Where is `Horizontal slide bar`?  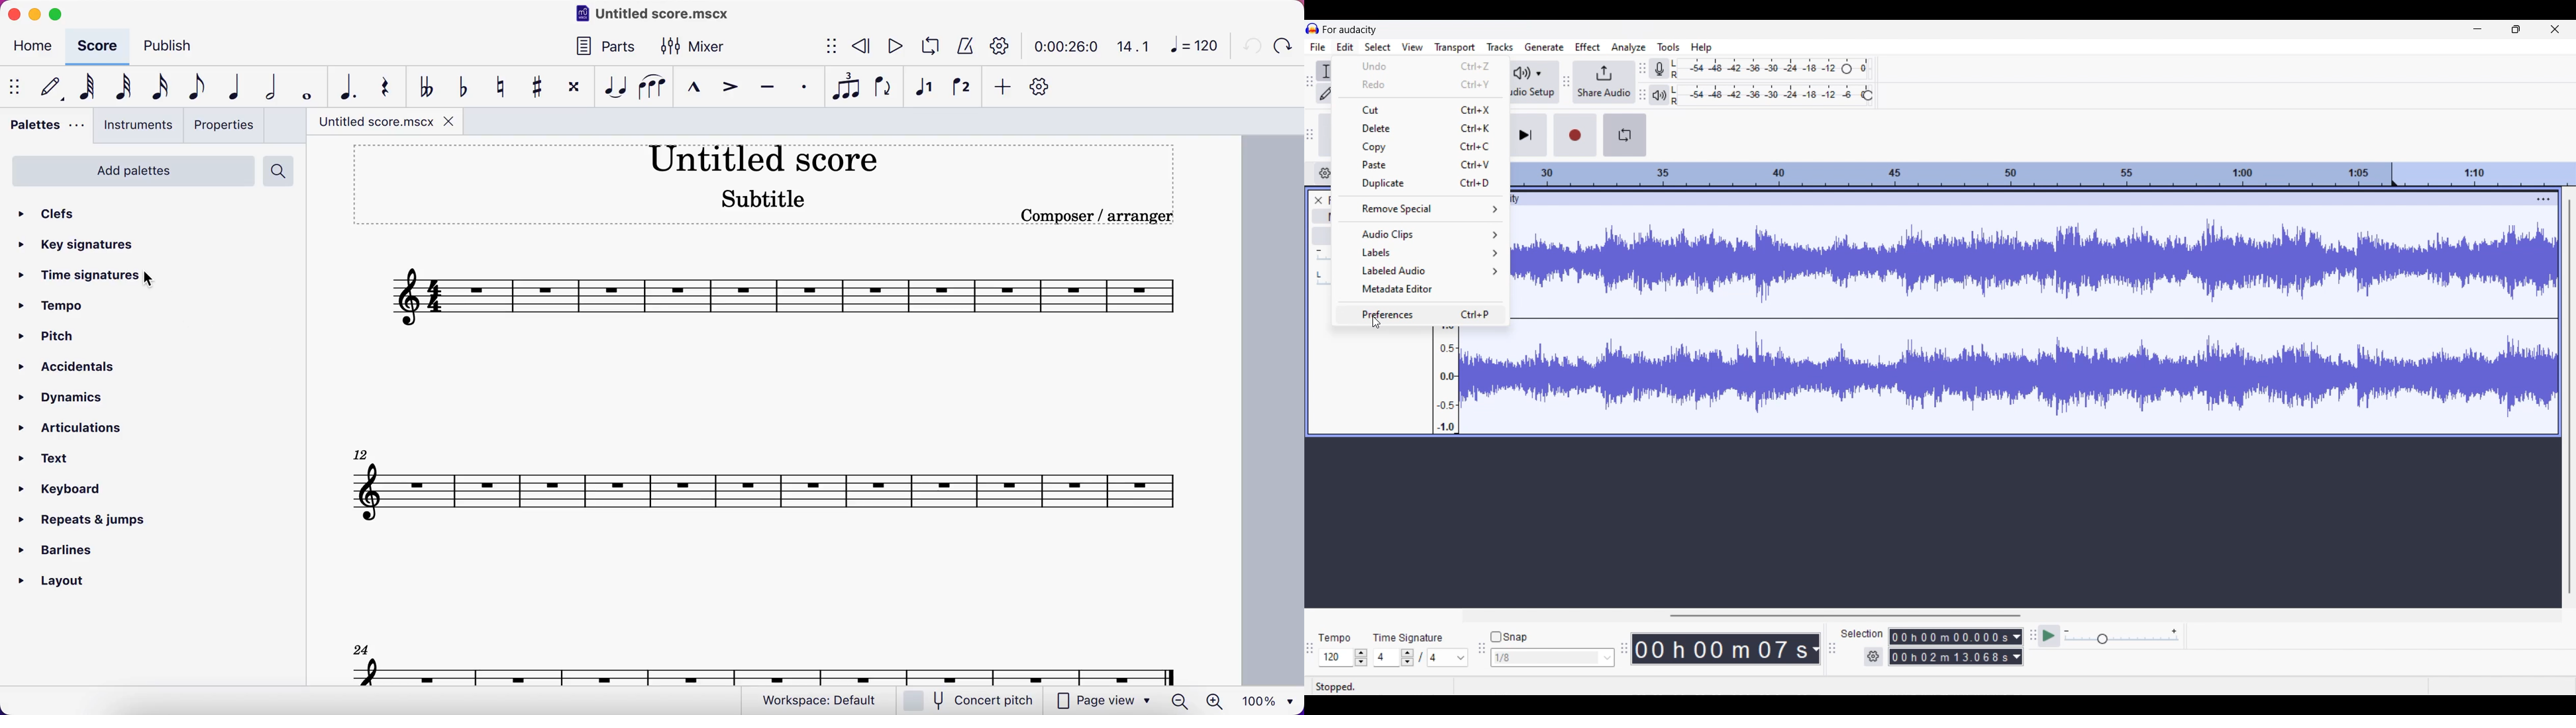
Horizontal slide bar is located at coordinates (1845, 616).